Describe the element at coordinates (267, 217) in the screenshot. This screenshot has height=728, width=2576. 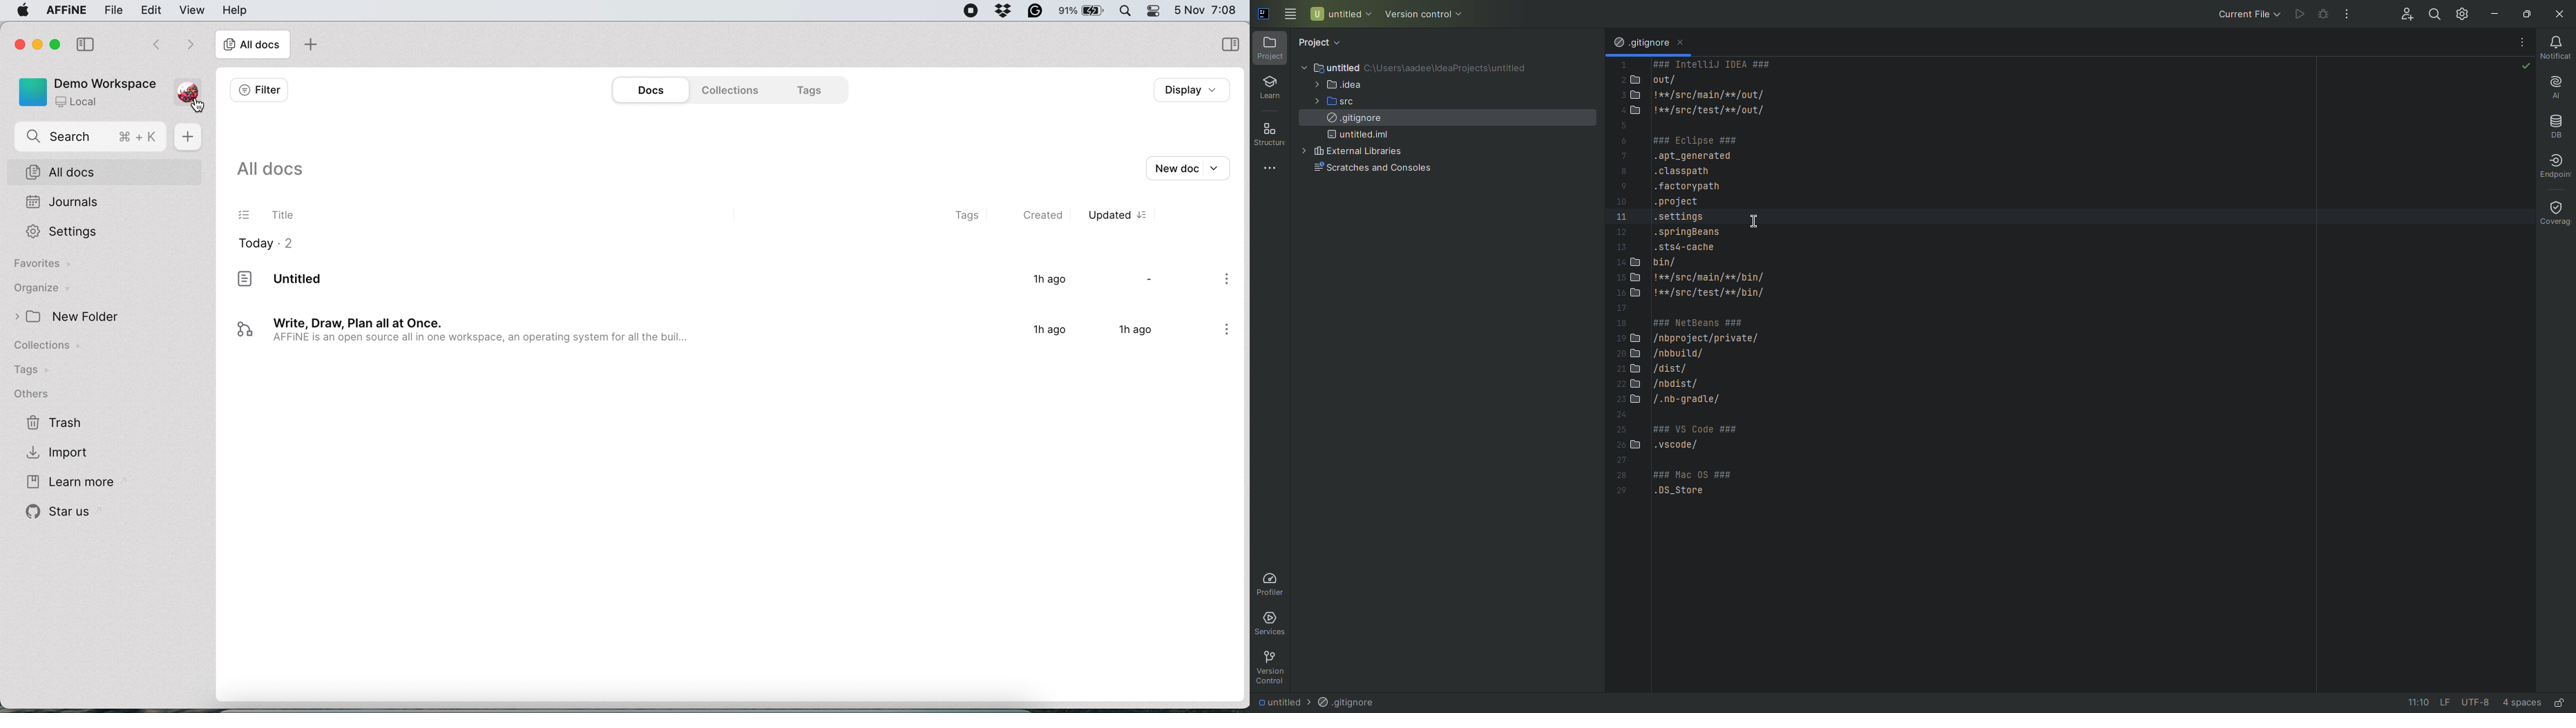
I see `title` at that location.